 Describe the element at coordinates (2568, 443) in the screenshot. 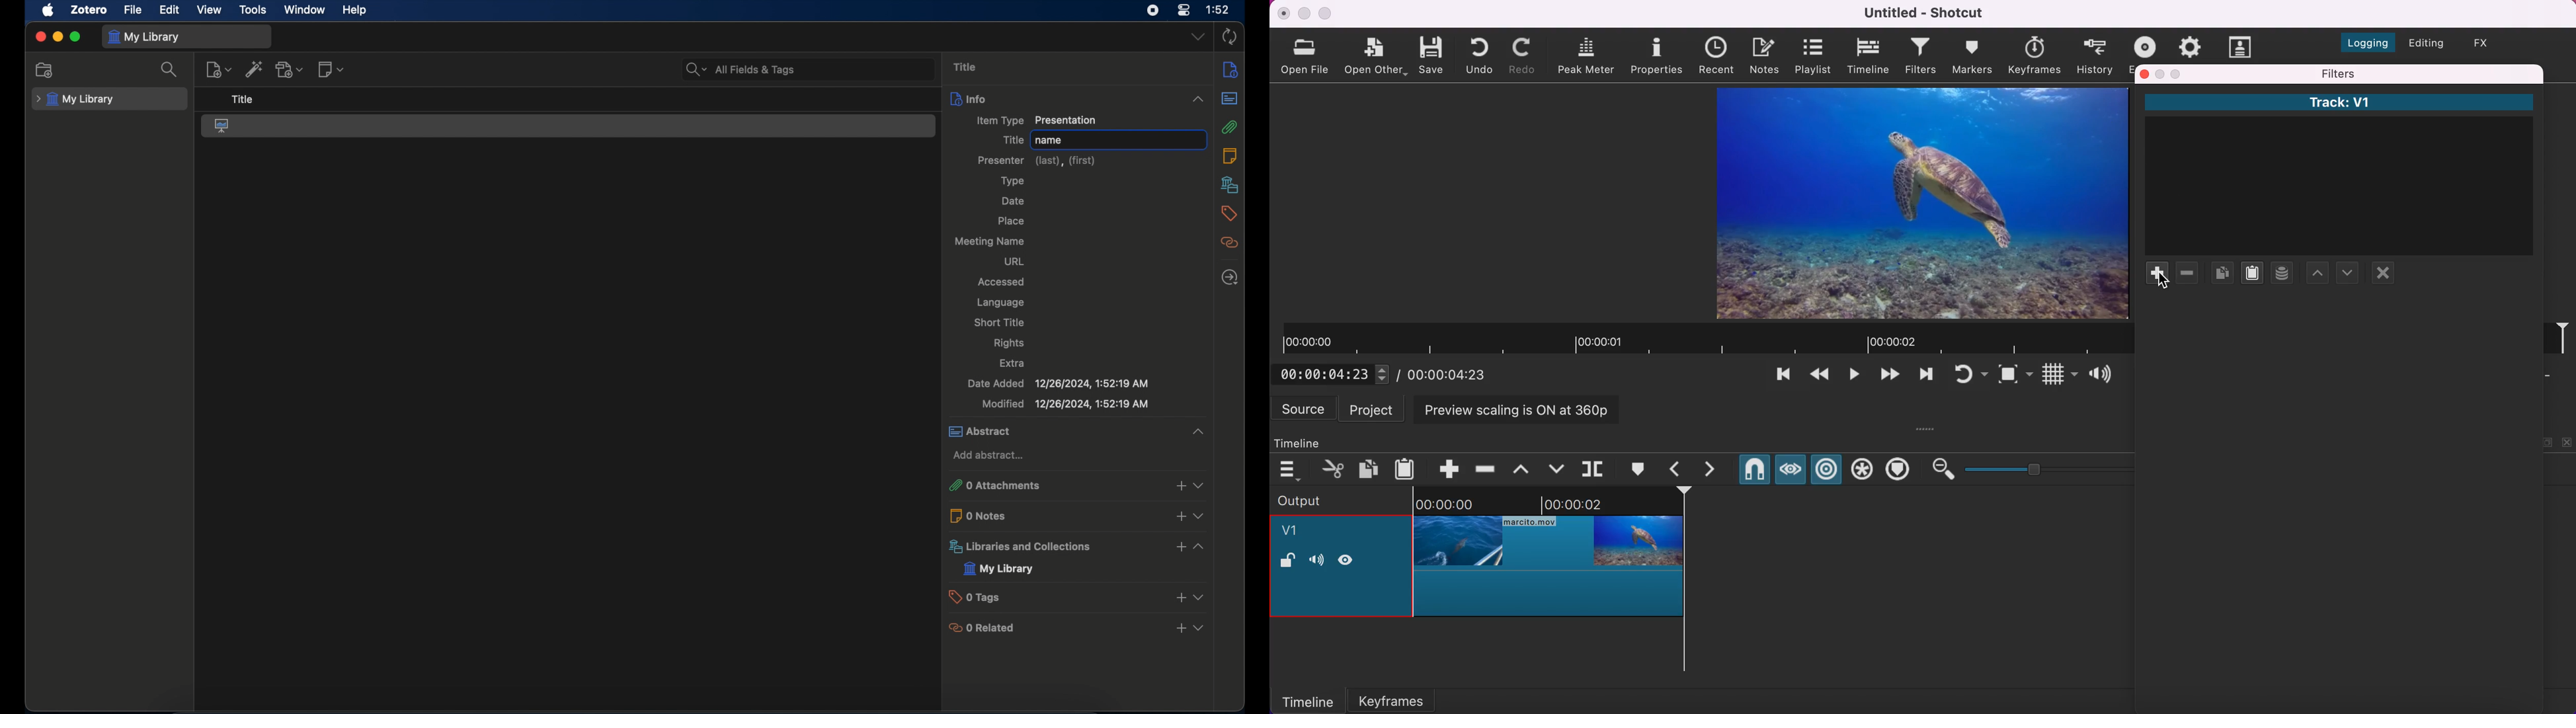

I see `close` at that location.